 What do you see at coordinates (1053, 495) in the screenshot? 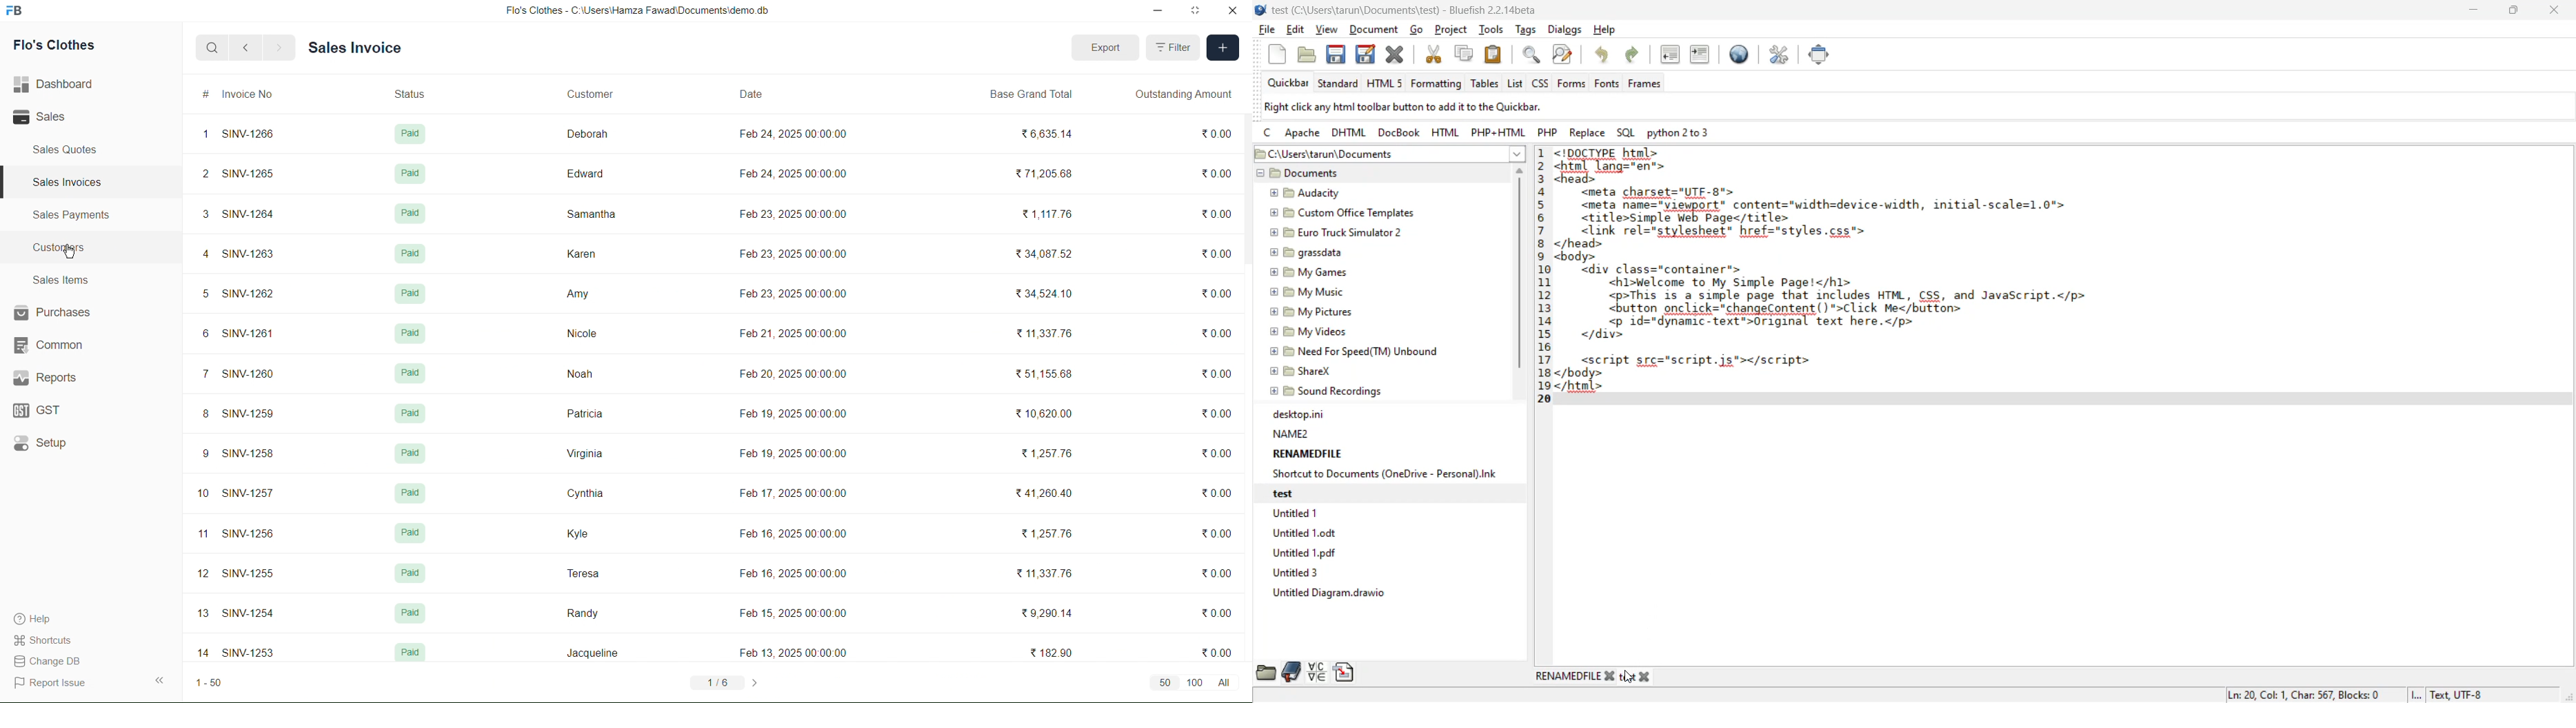
I see `41,260.40` at bounding box center [1053, 495].